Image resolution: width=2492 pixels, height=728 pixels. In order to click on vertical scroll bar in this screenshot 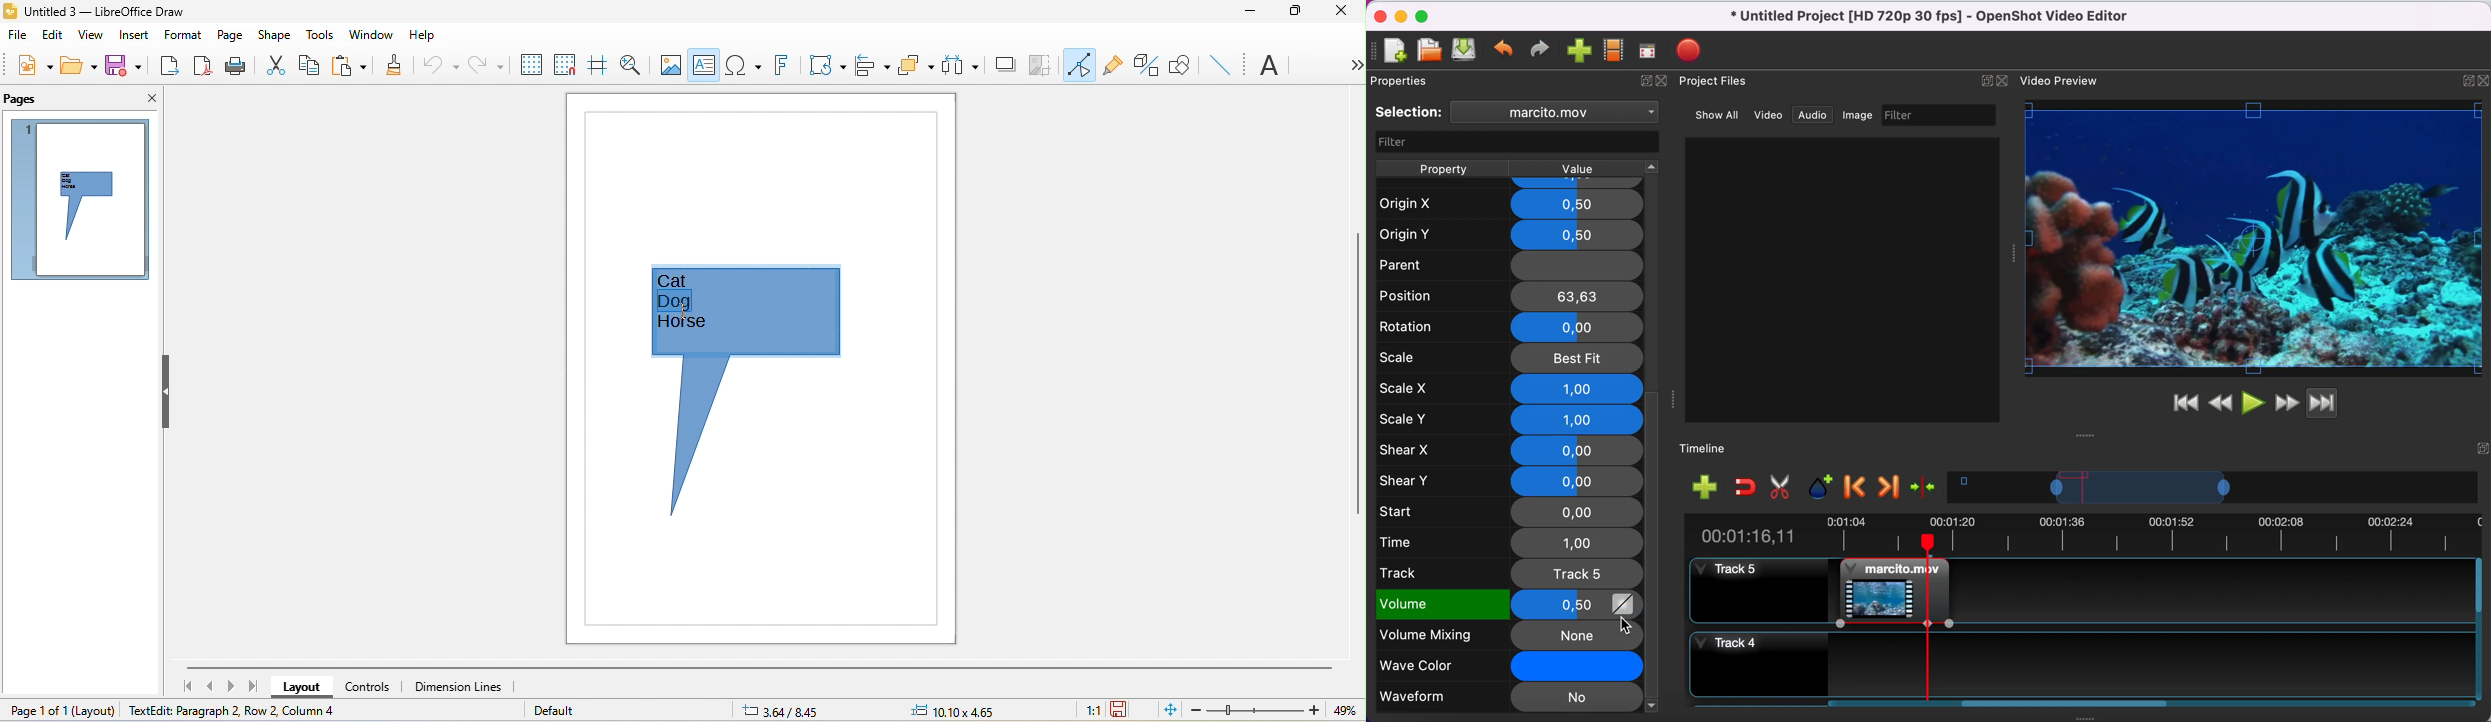, I will do `click(1357, 377)`.